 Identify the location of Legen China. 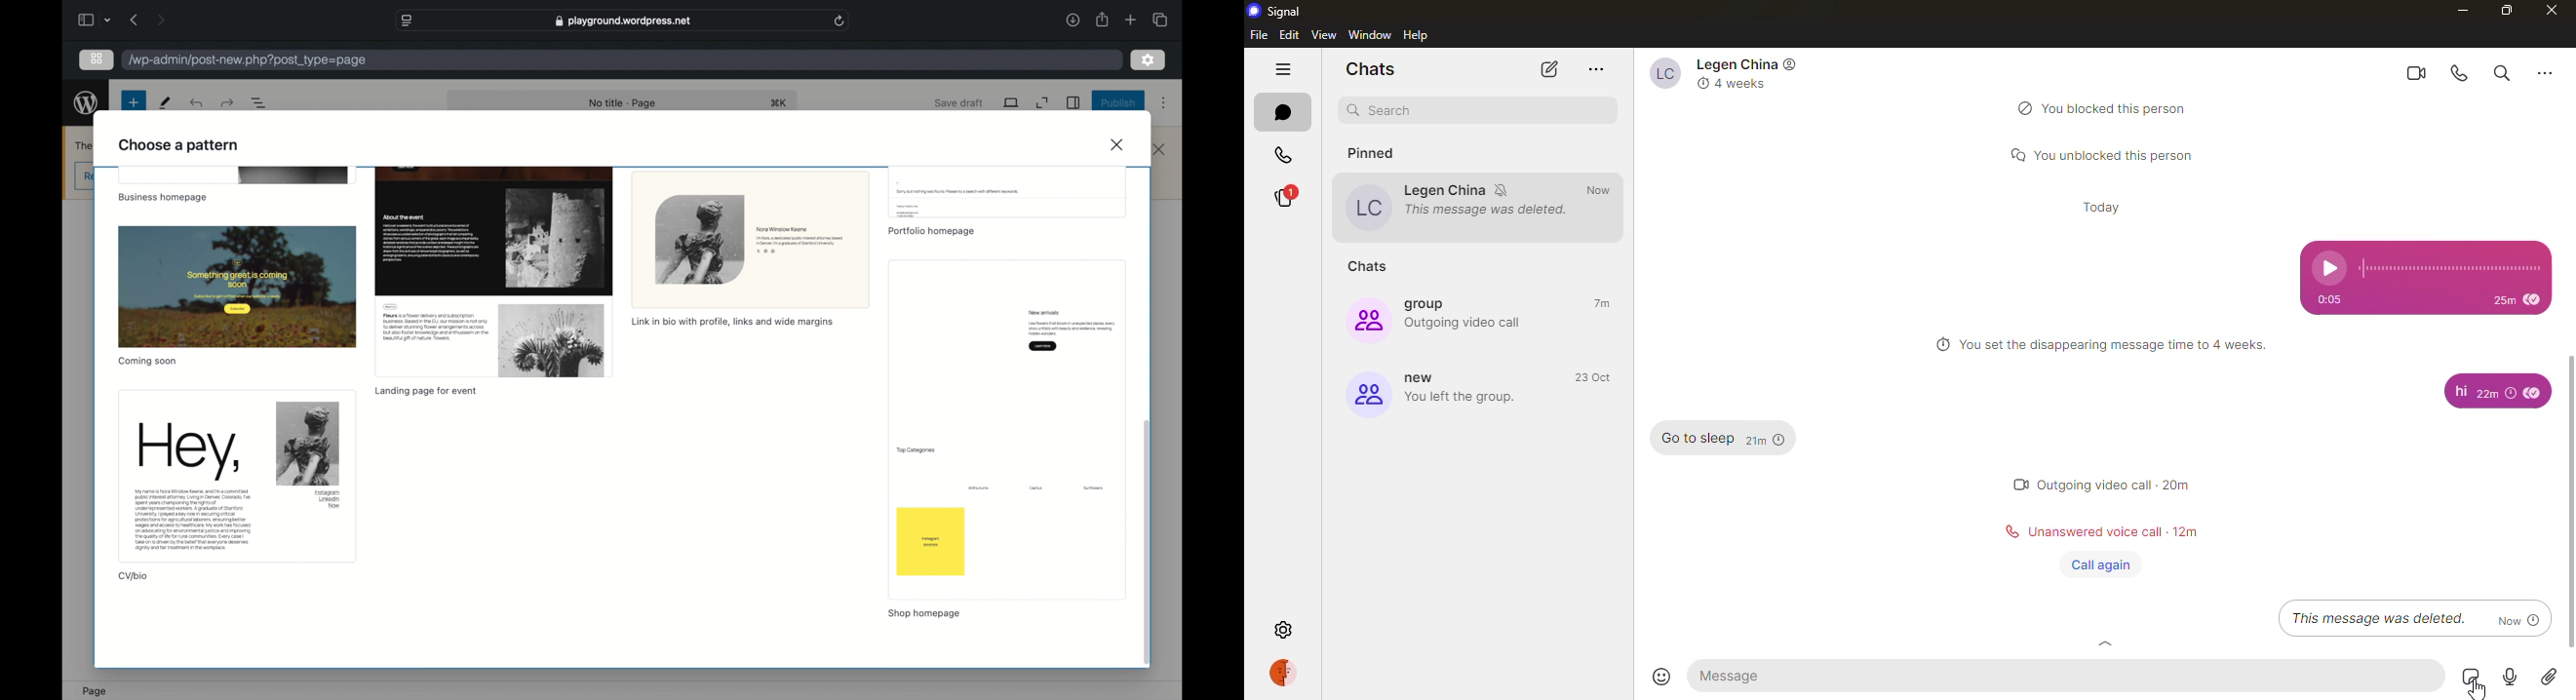
(1737, 63).